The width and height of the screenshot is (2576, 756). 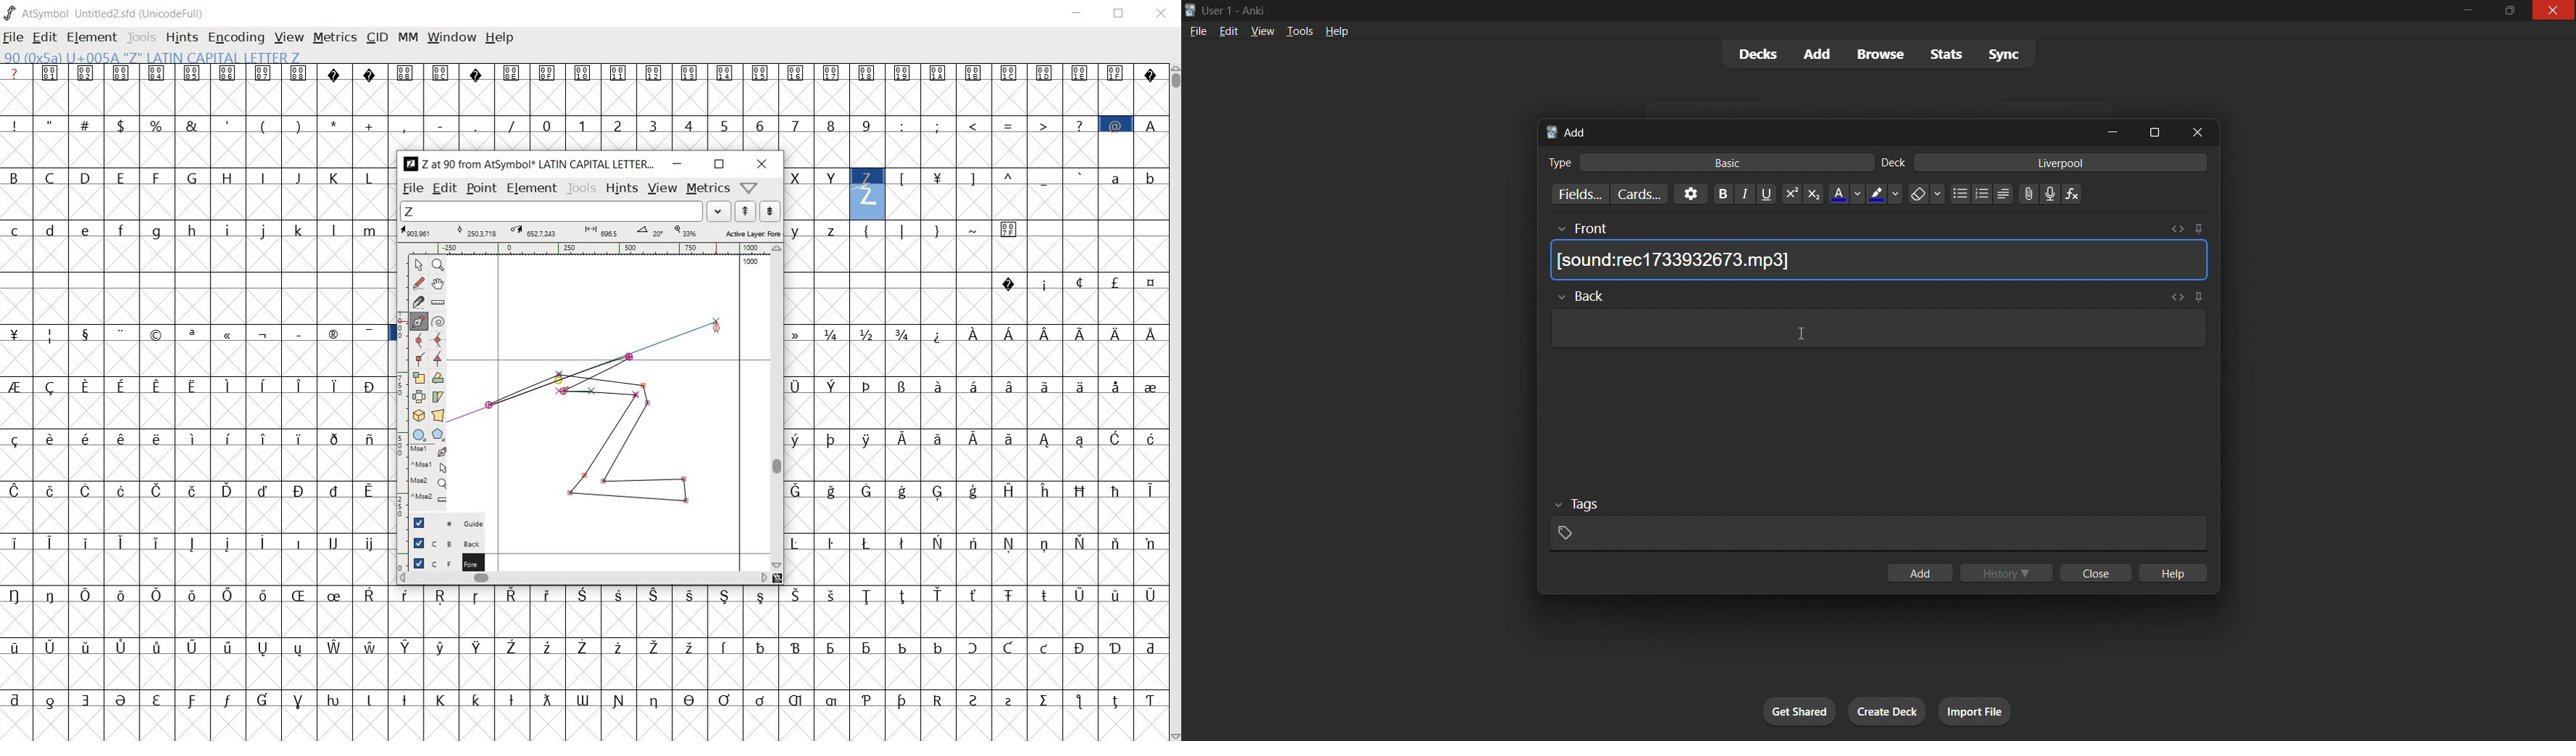 I want to click on show the next word on the list, so click(x=745, y=212).